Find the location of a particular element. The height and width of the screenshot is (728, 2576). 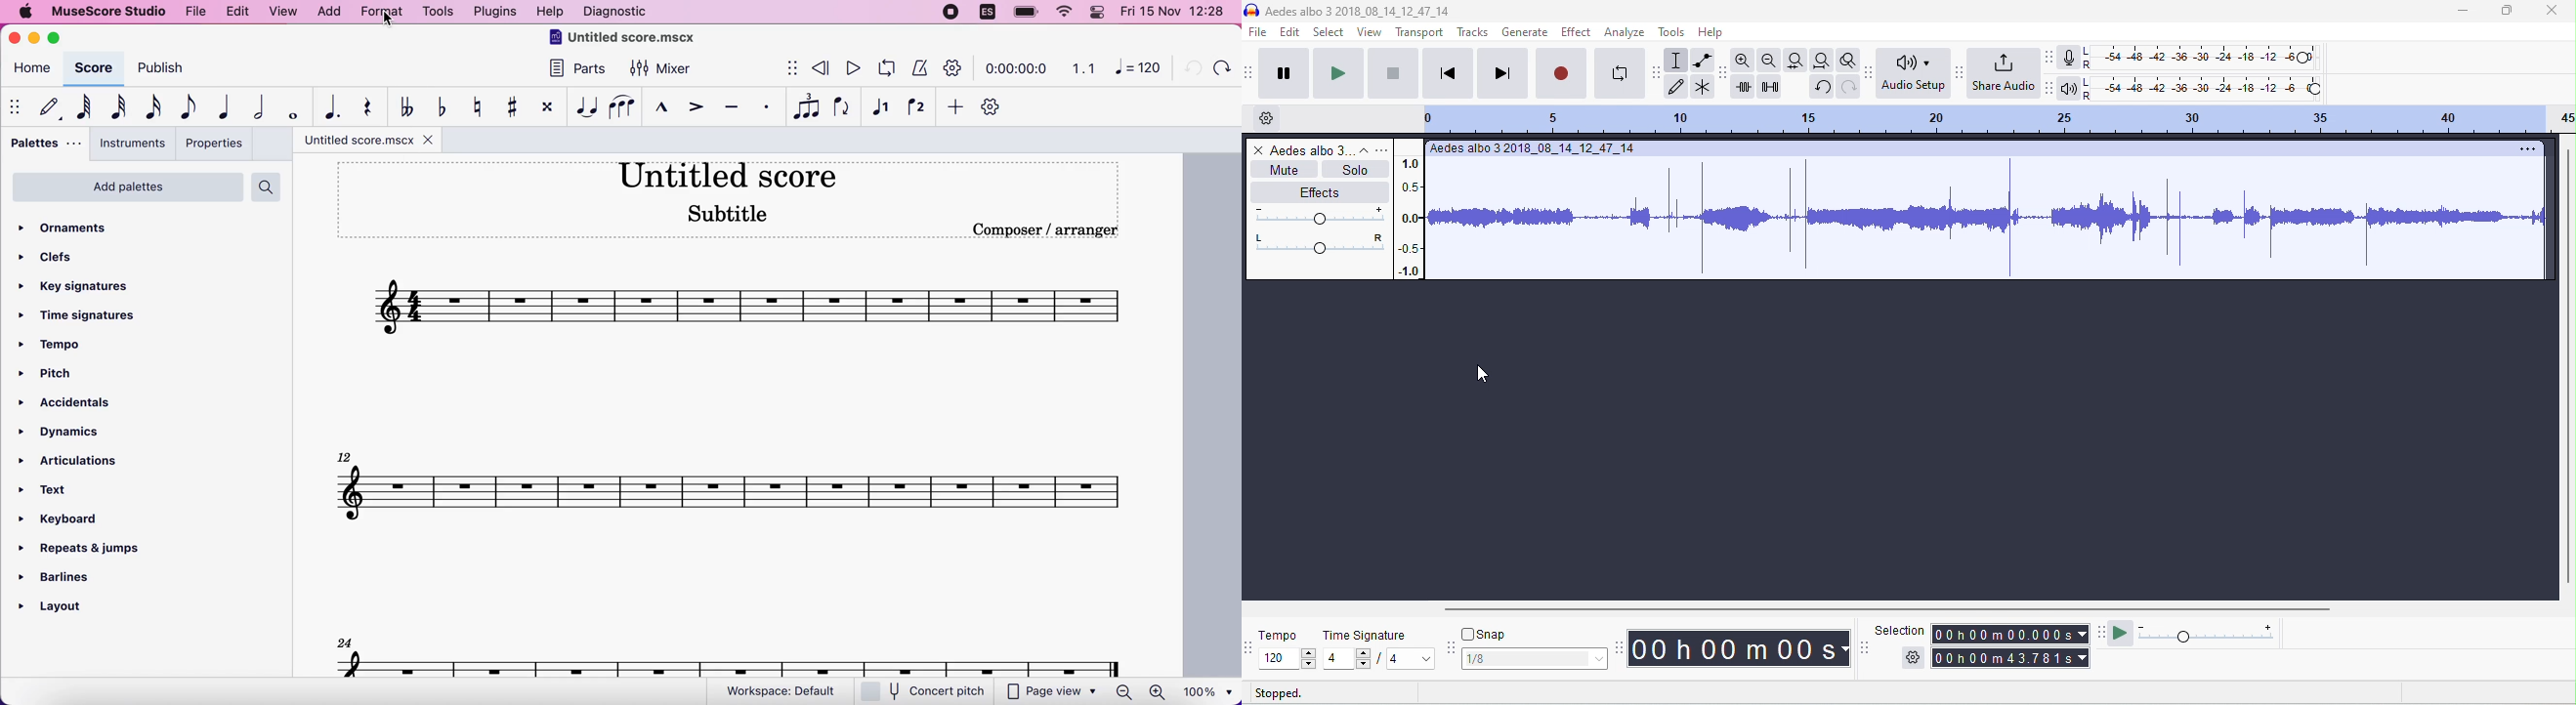

multi tool is located at coordinates (1703, 88).